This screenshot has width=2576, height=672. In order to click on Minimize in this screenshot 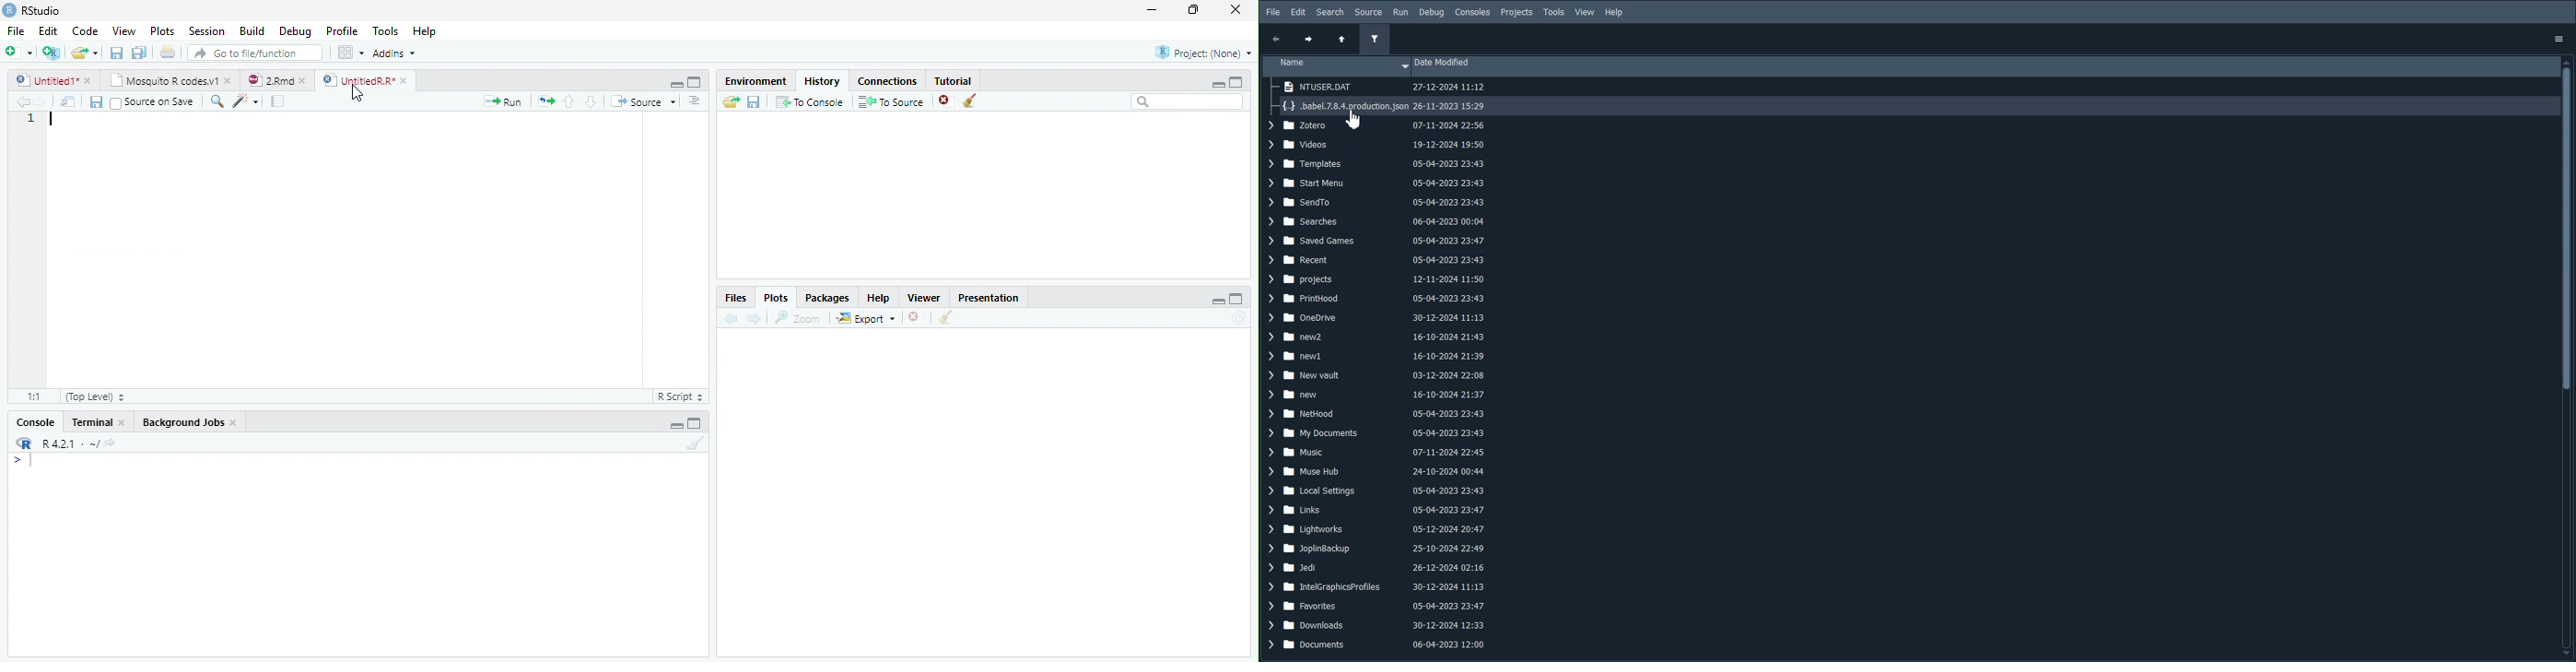, I will do `click(675, 84)`.